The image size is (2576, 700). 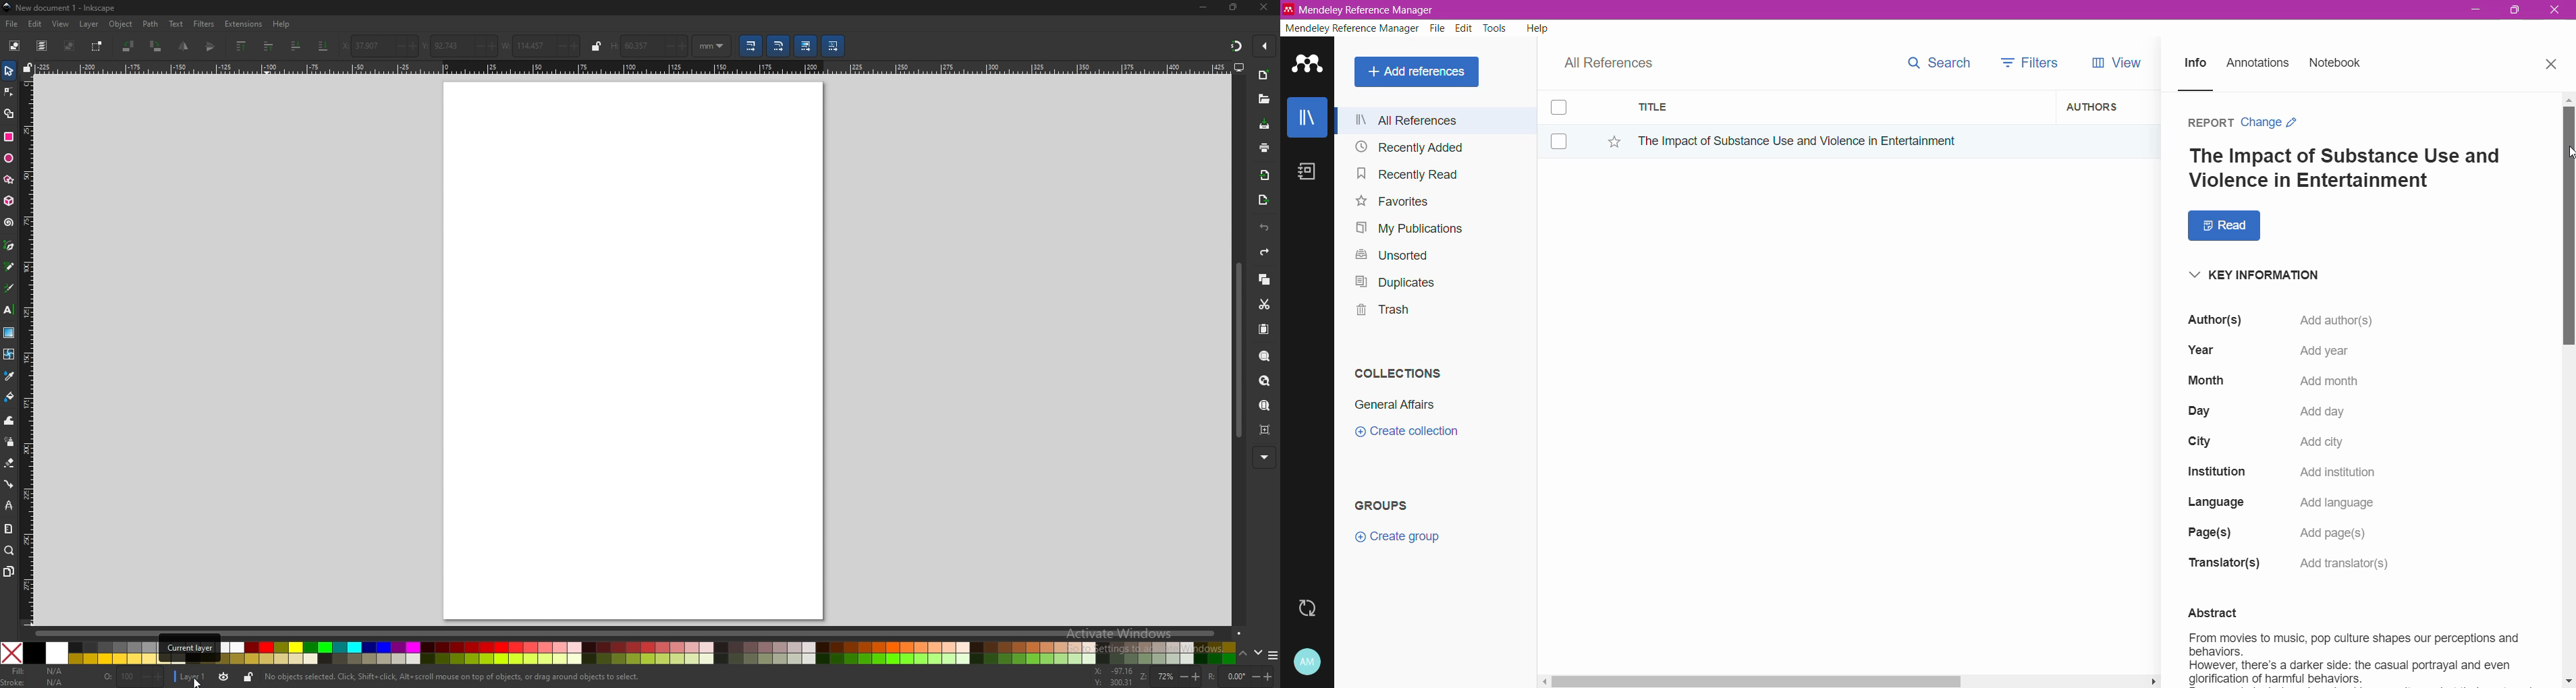 I want to click on decrease, so click(x=560, y=46).